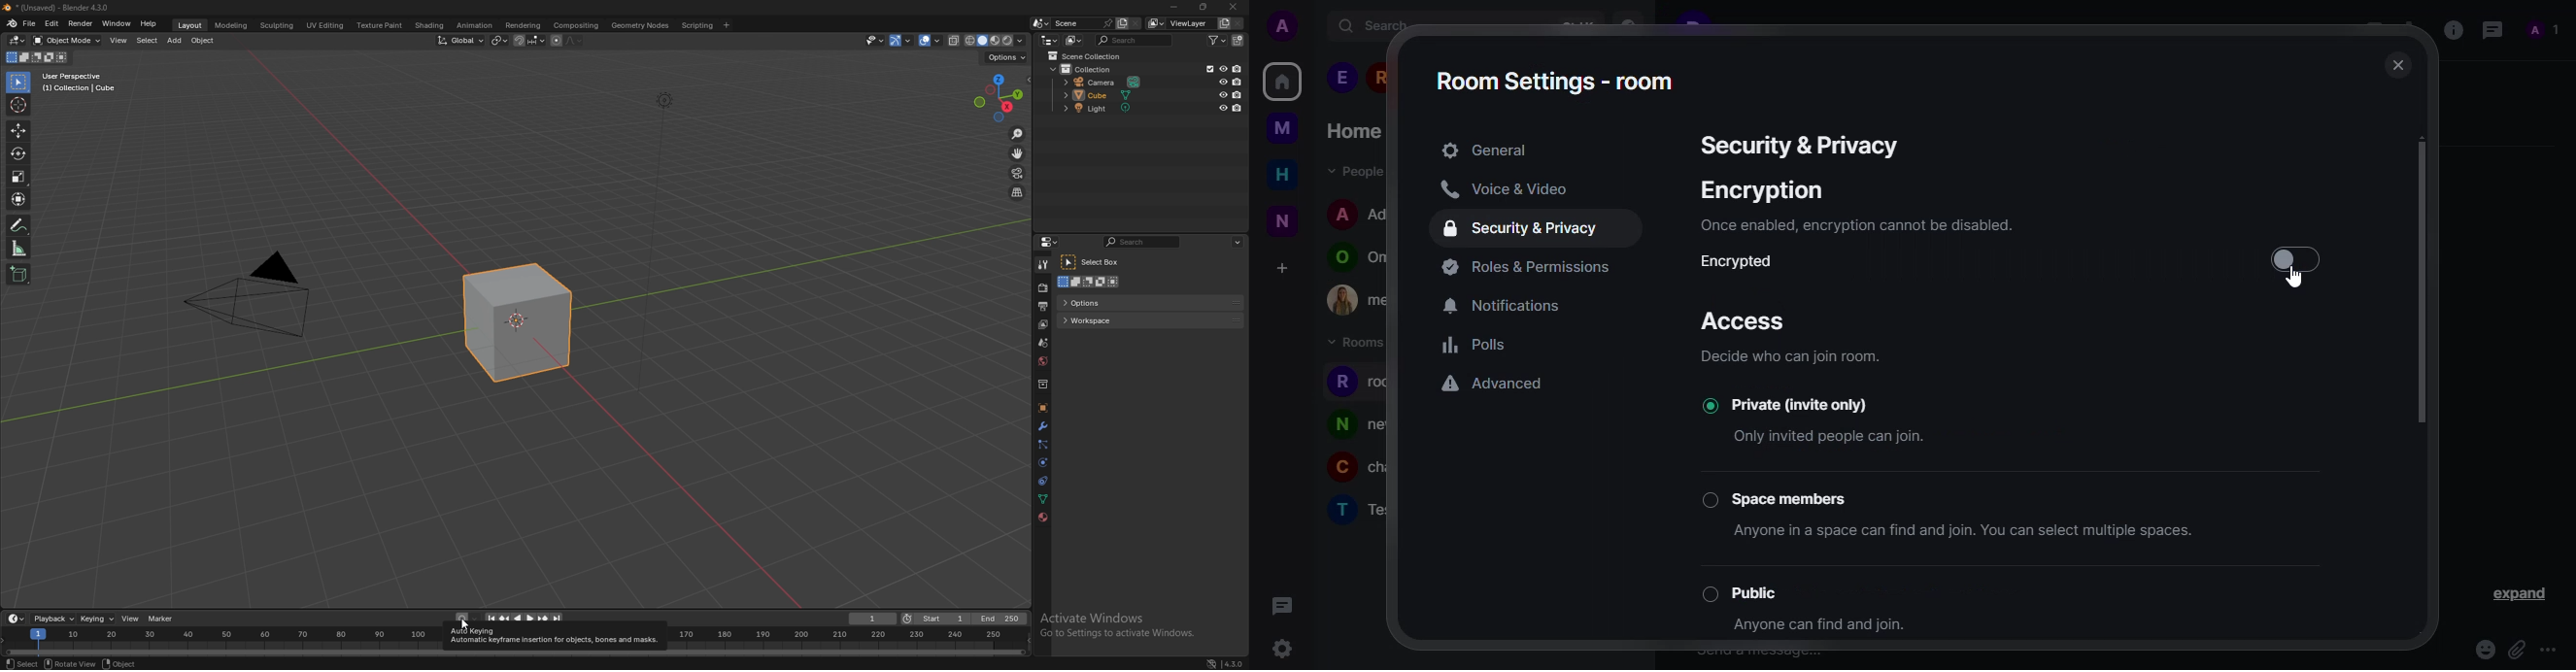 The height and width of the screenshot is (672, 2576). What do you see at coordinates (1001, 619) in the screenshot?
I see `end` at bounding box center [1001, 619].